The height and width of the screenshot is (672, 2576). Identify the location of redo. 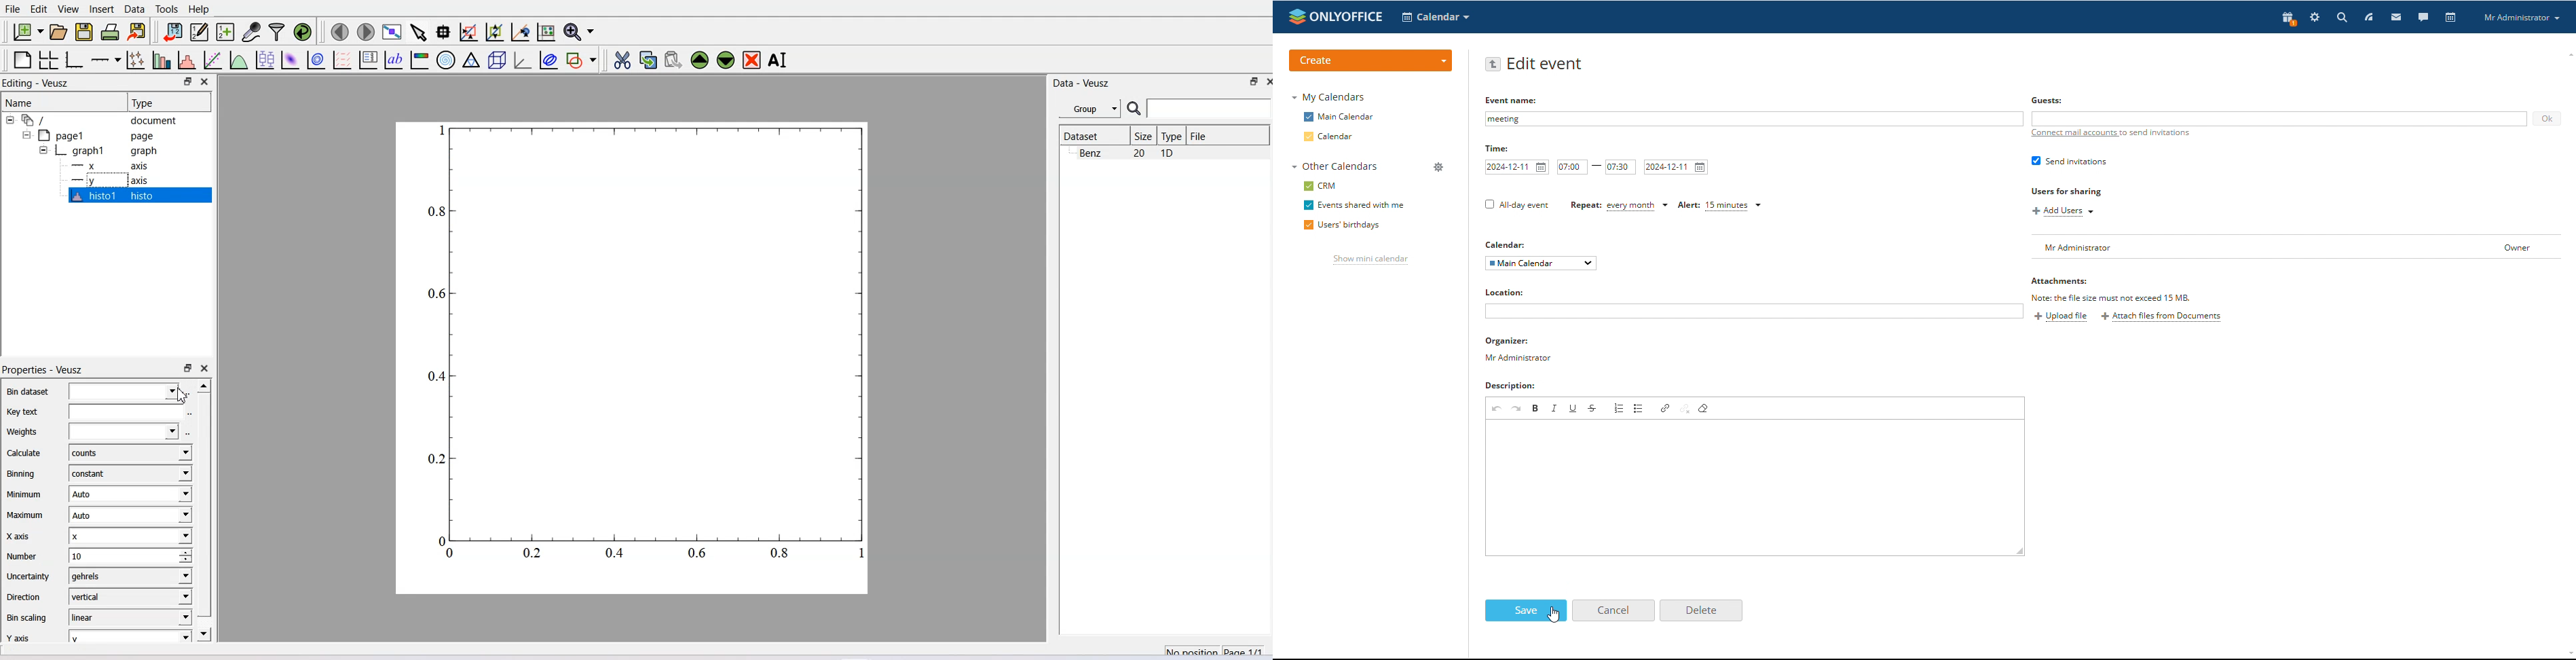
(1517, 407).